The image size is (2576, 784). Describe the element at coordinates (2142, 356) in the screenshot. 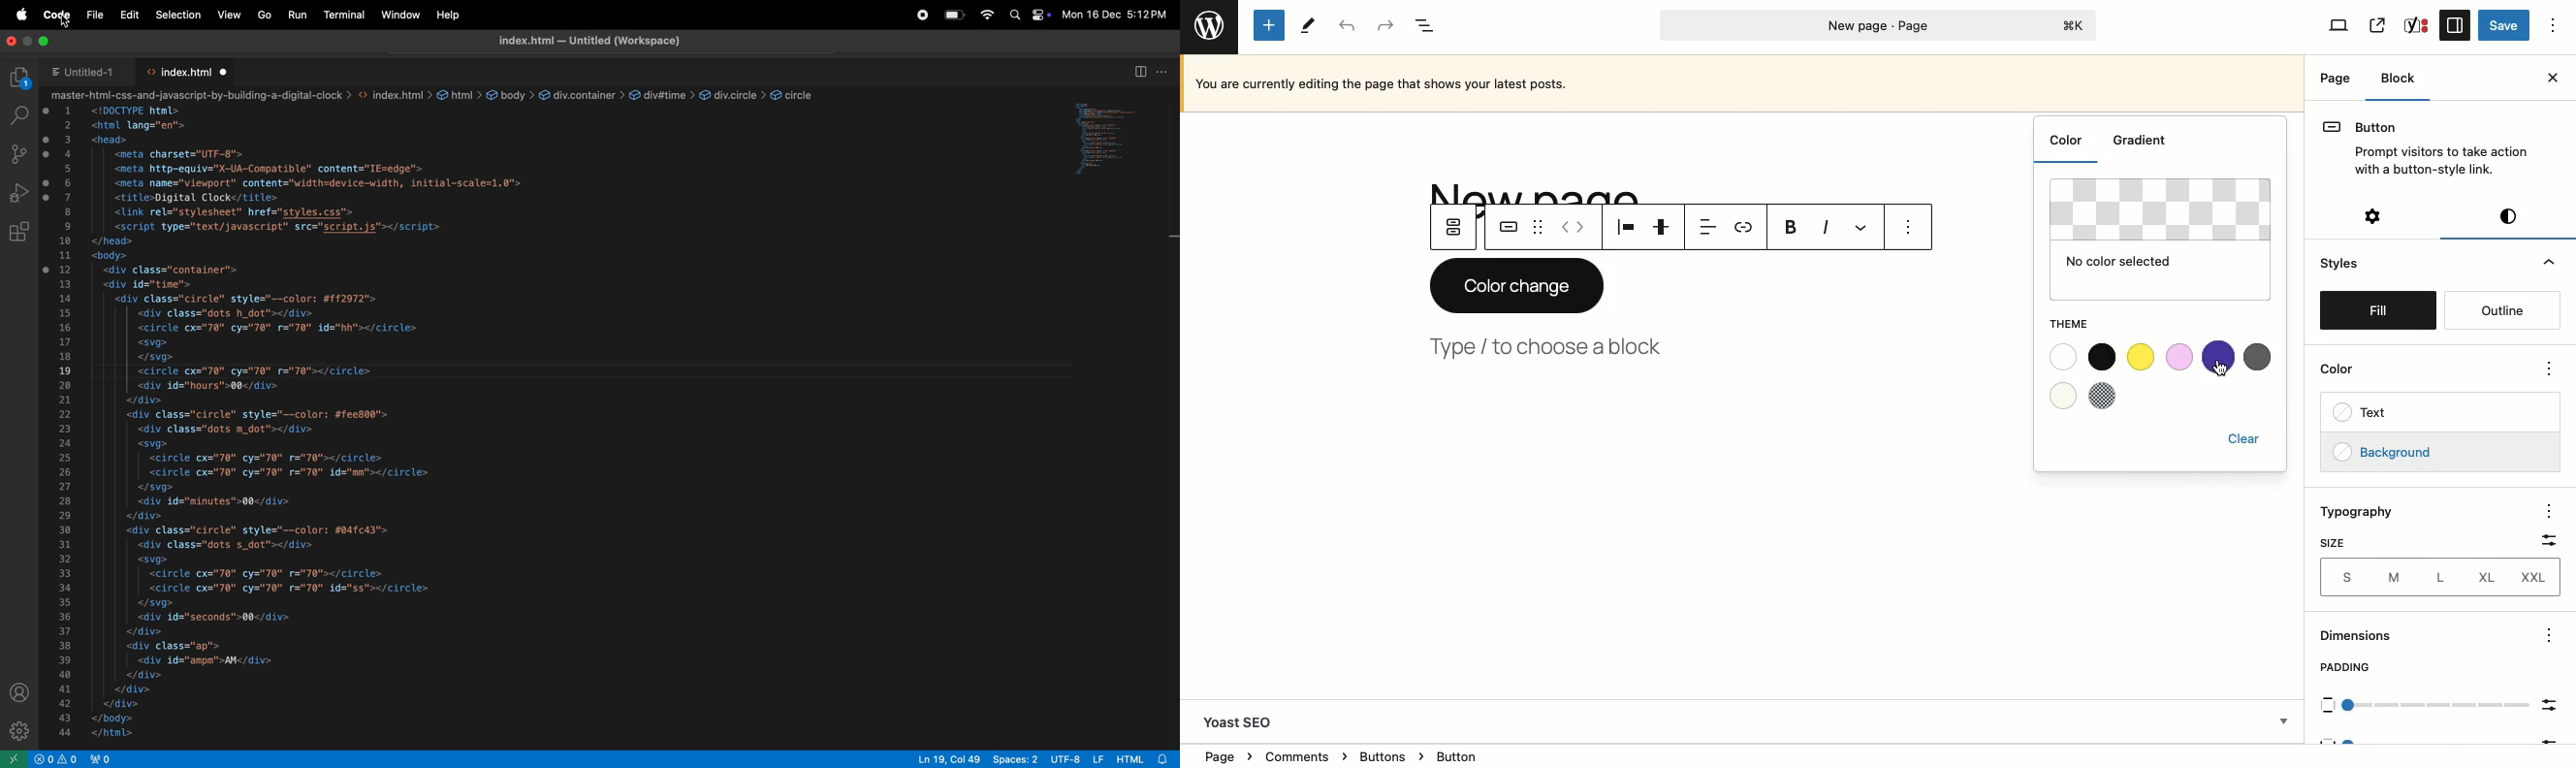

I see `Yellow` at that location.